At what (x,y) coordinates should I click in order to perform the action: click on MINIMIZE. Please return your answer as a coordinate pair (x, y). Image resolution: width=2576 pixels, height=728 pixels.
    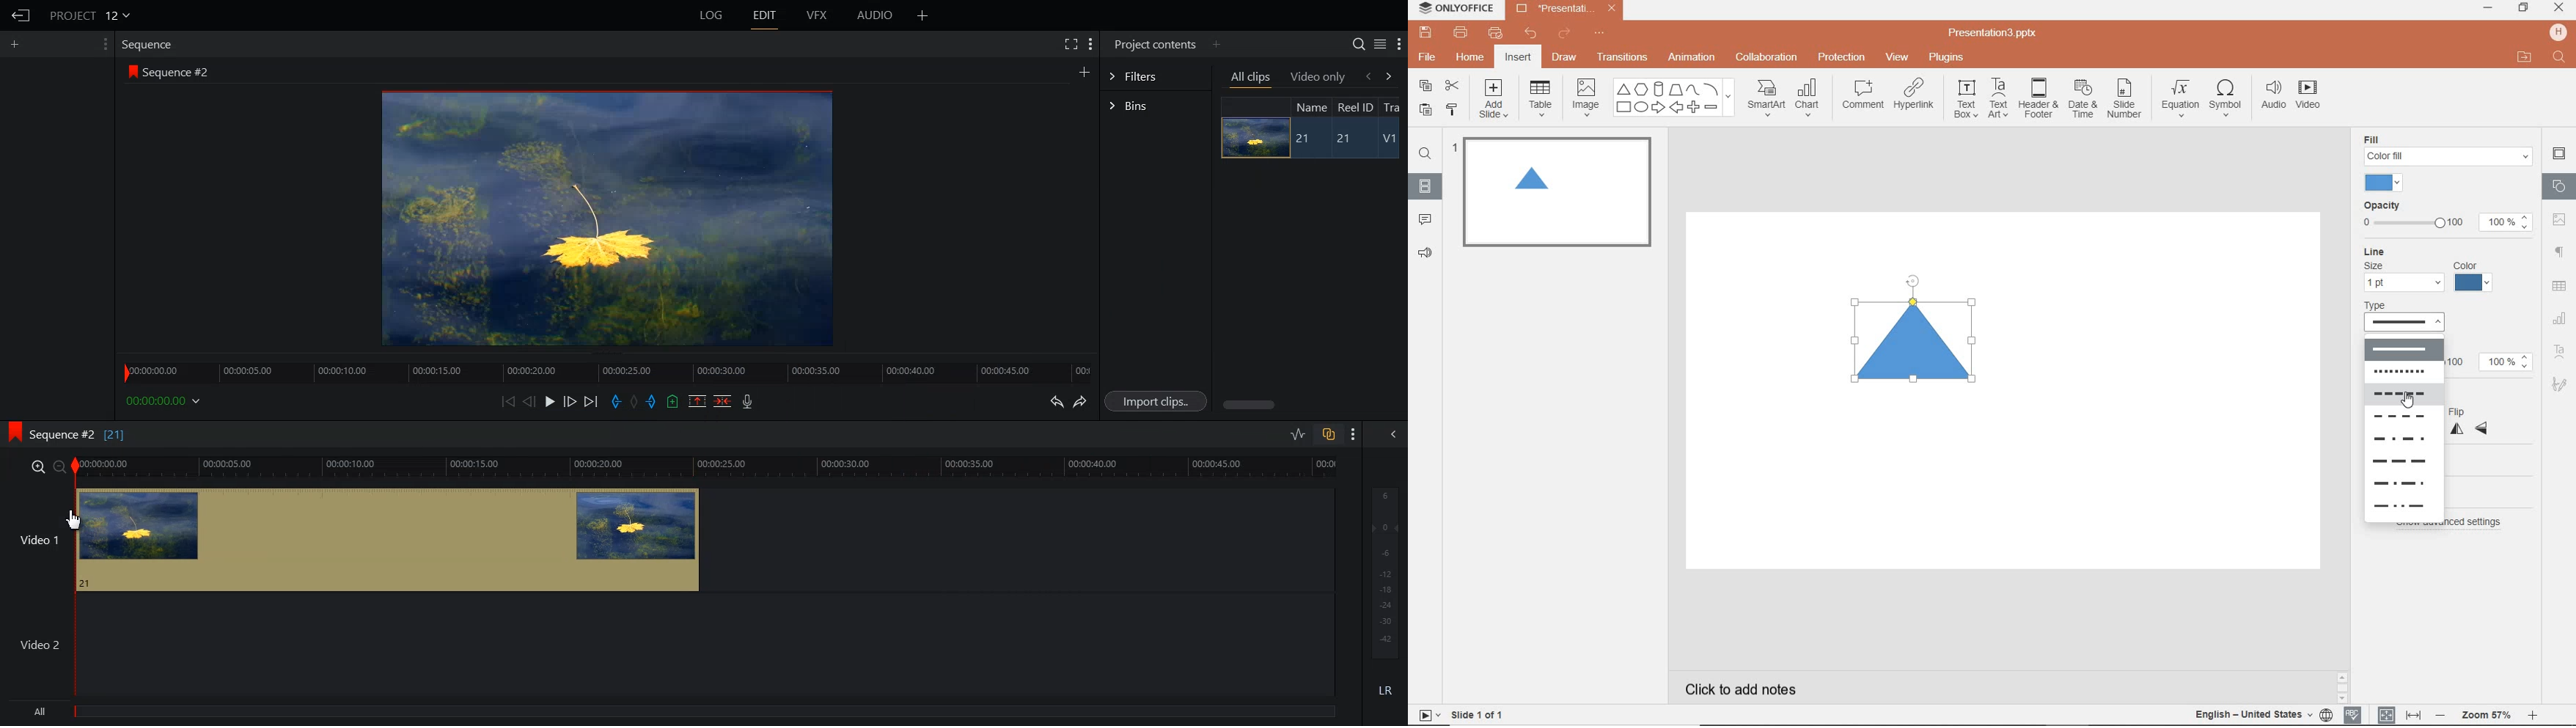
    Looking at the image, I should click on (2487, 8).